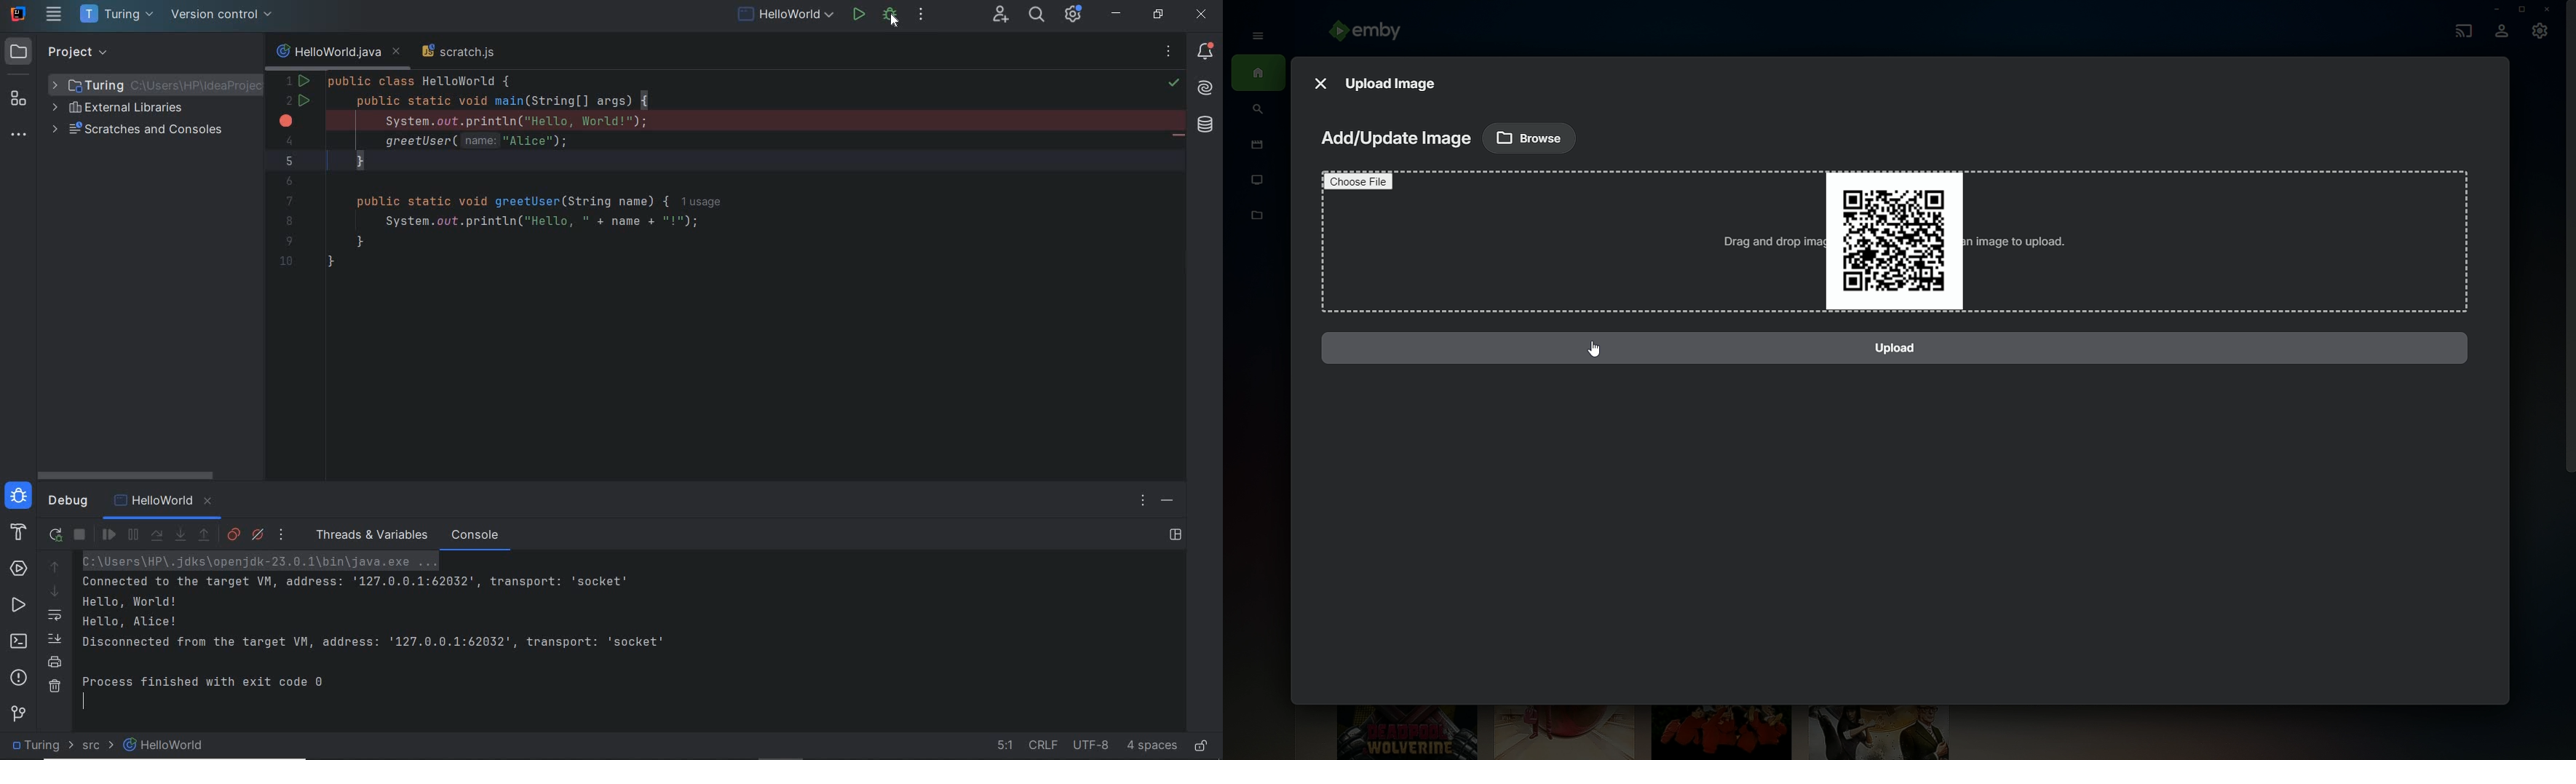  I want to click on step through process finished successfully, so click(416, 634).